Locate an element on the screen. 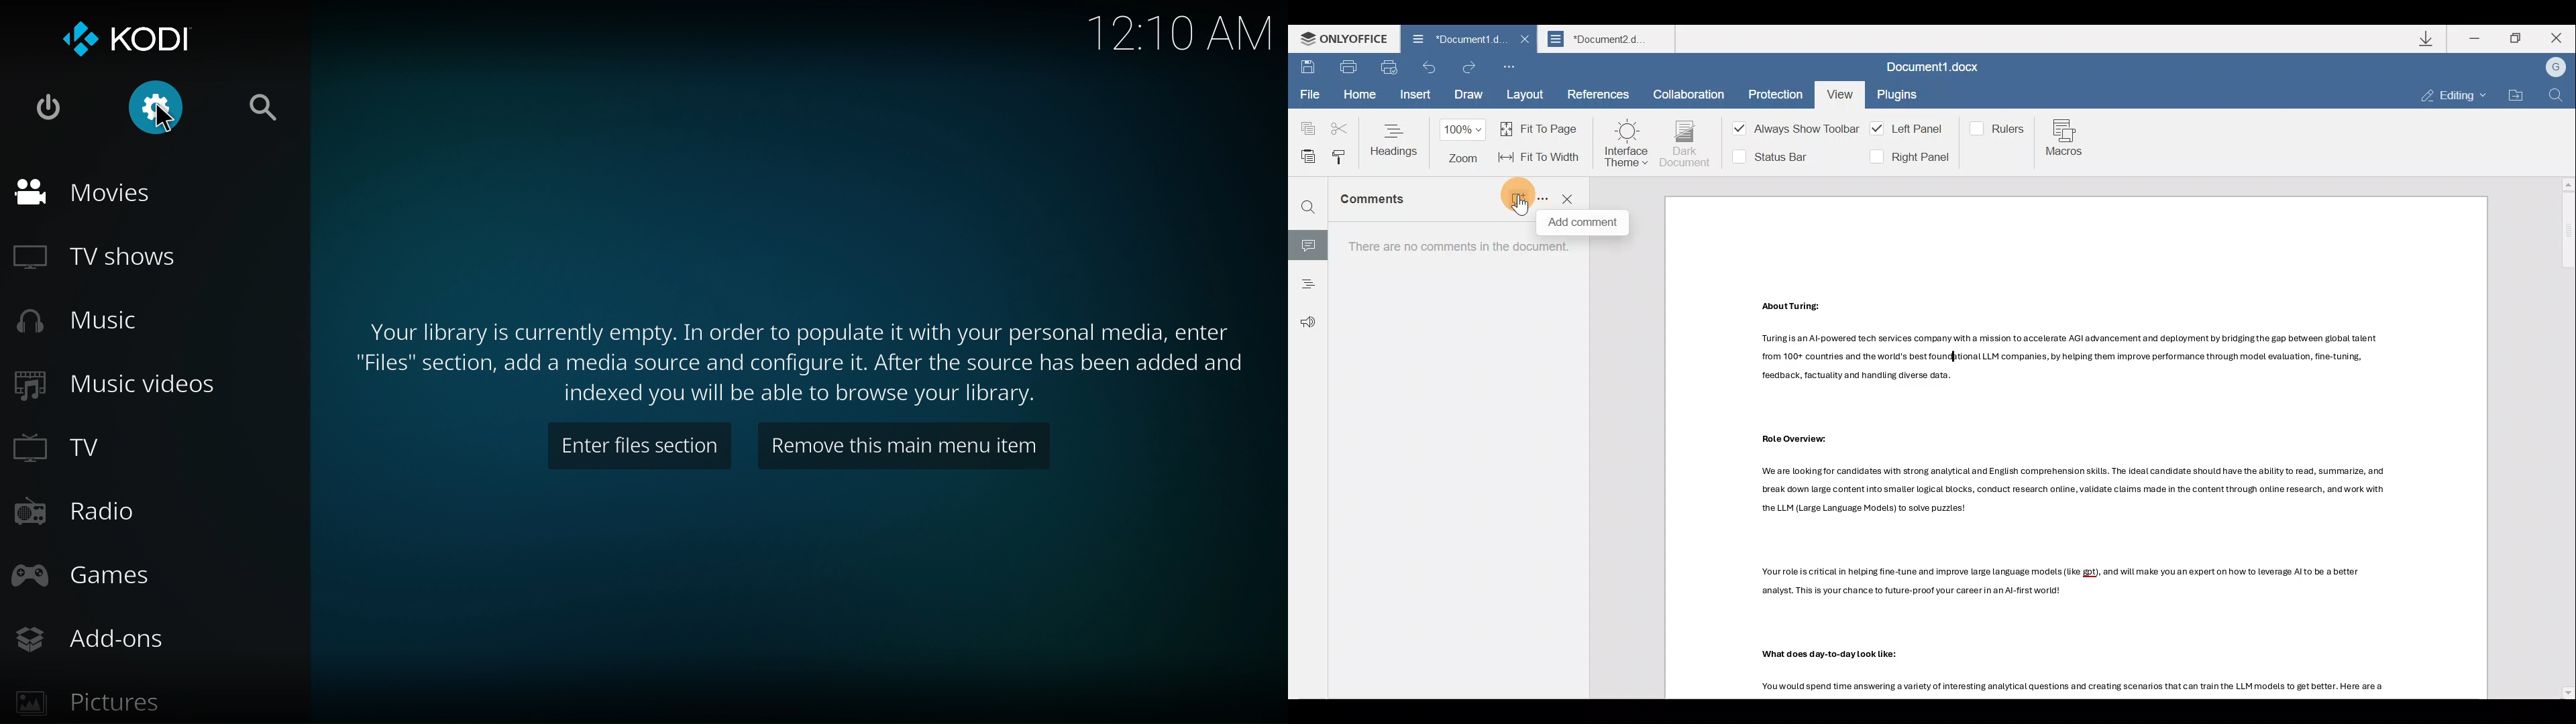 This screenshot has height=728, width=2576. Headings is located at coordinates (1395, 139).